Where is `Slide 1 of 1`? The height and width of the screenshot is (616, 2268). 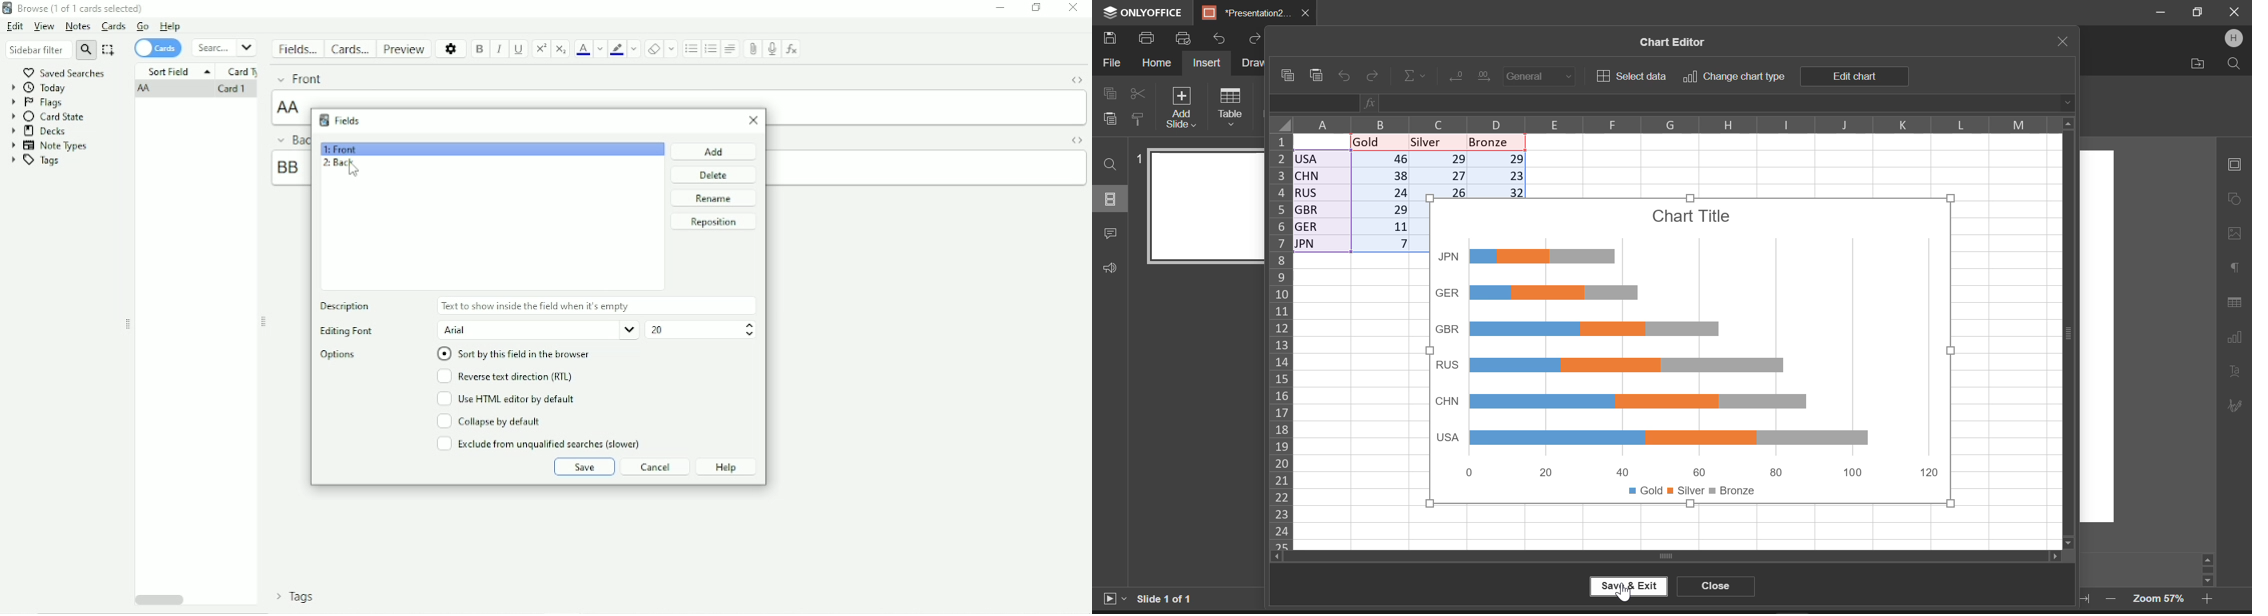 Slide 1 of 1 is located at coordinates (1168, 599).